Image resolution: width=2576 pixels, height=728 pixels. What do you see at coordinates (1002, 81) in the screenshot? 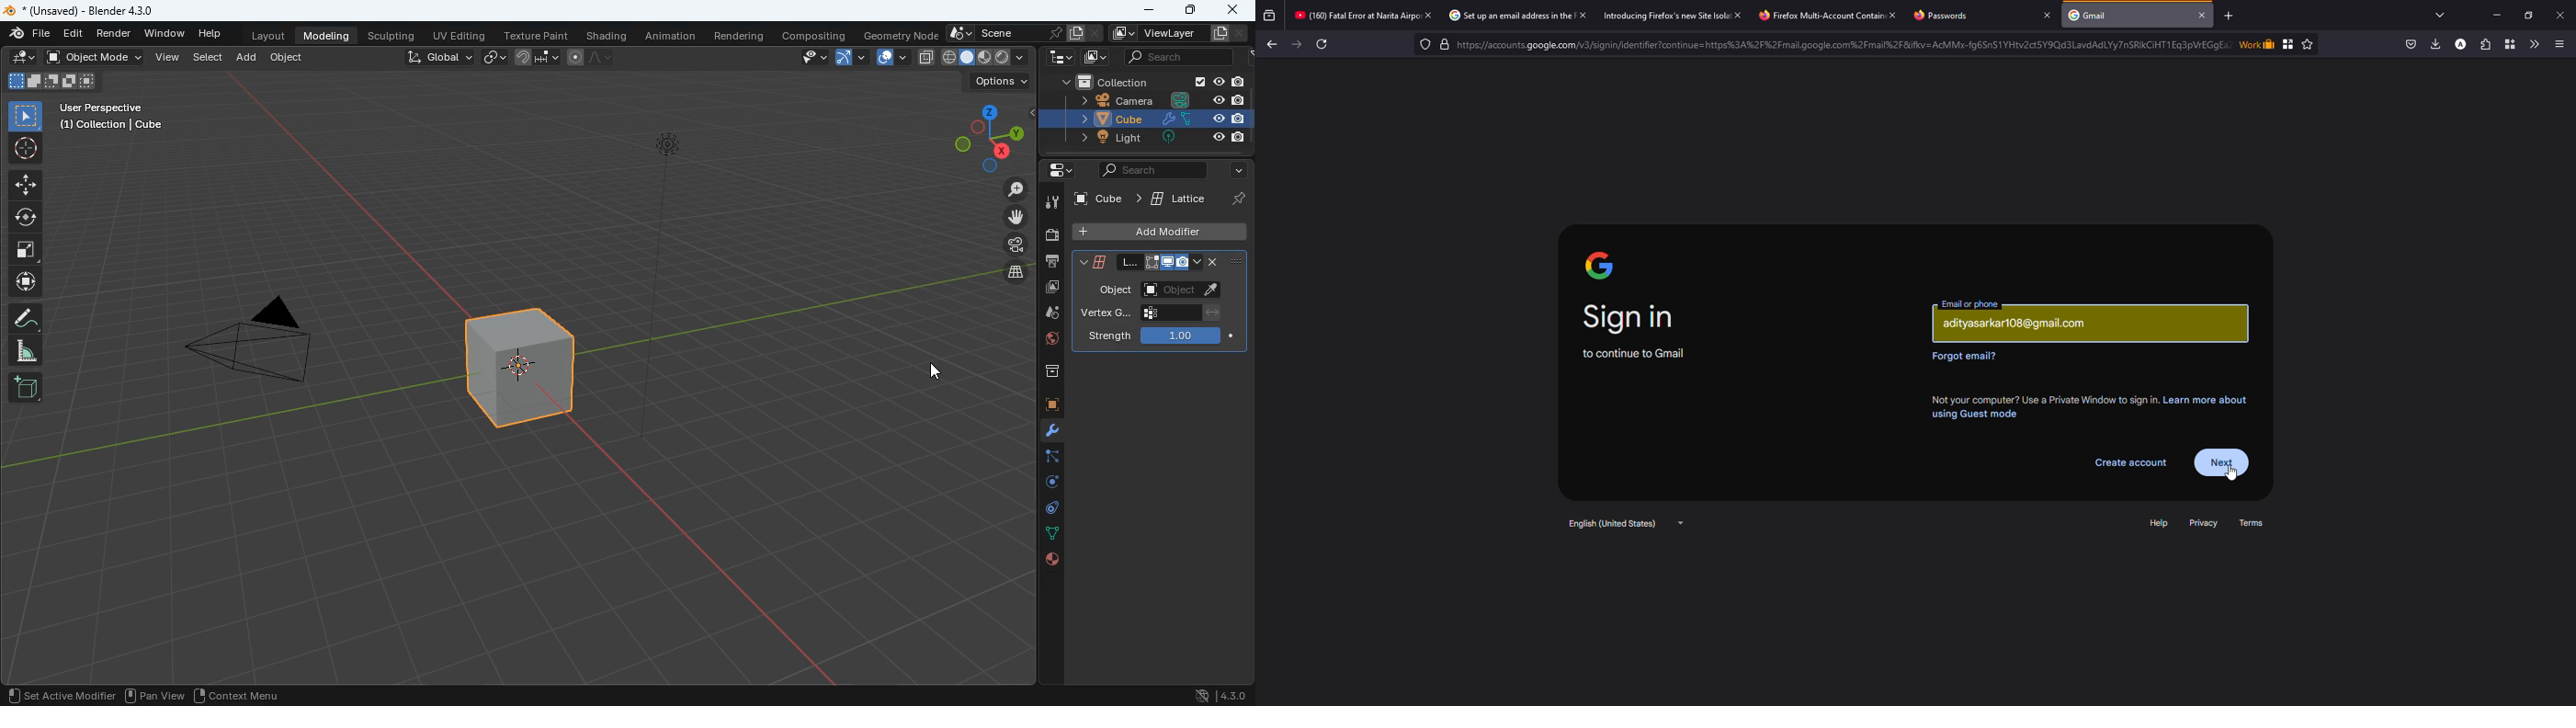
I see `options` at bounding box center [1002, 81].